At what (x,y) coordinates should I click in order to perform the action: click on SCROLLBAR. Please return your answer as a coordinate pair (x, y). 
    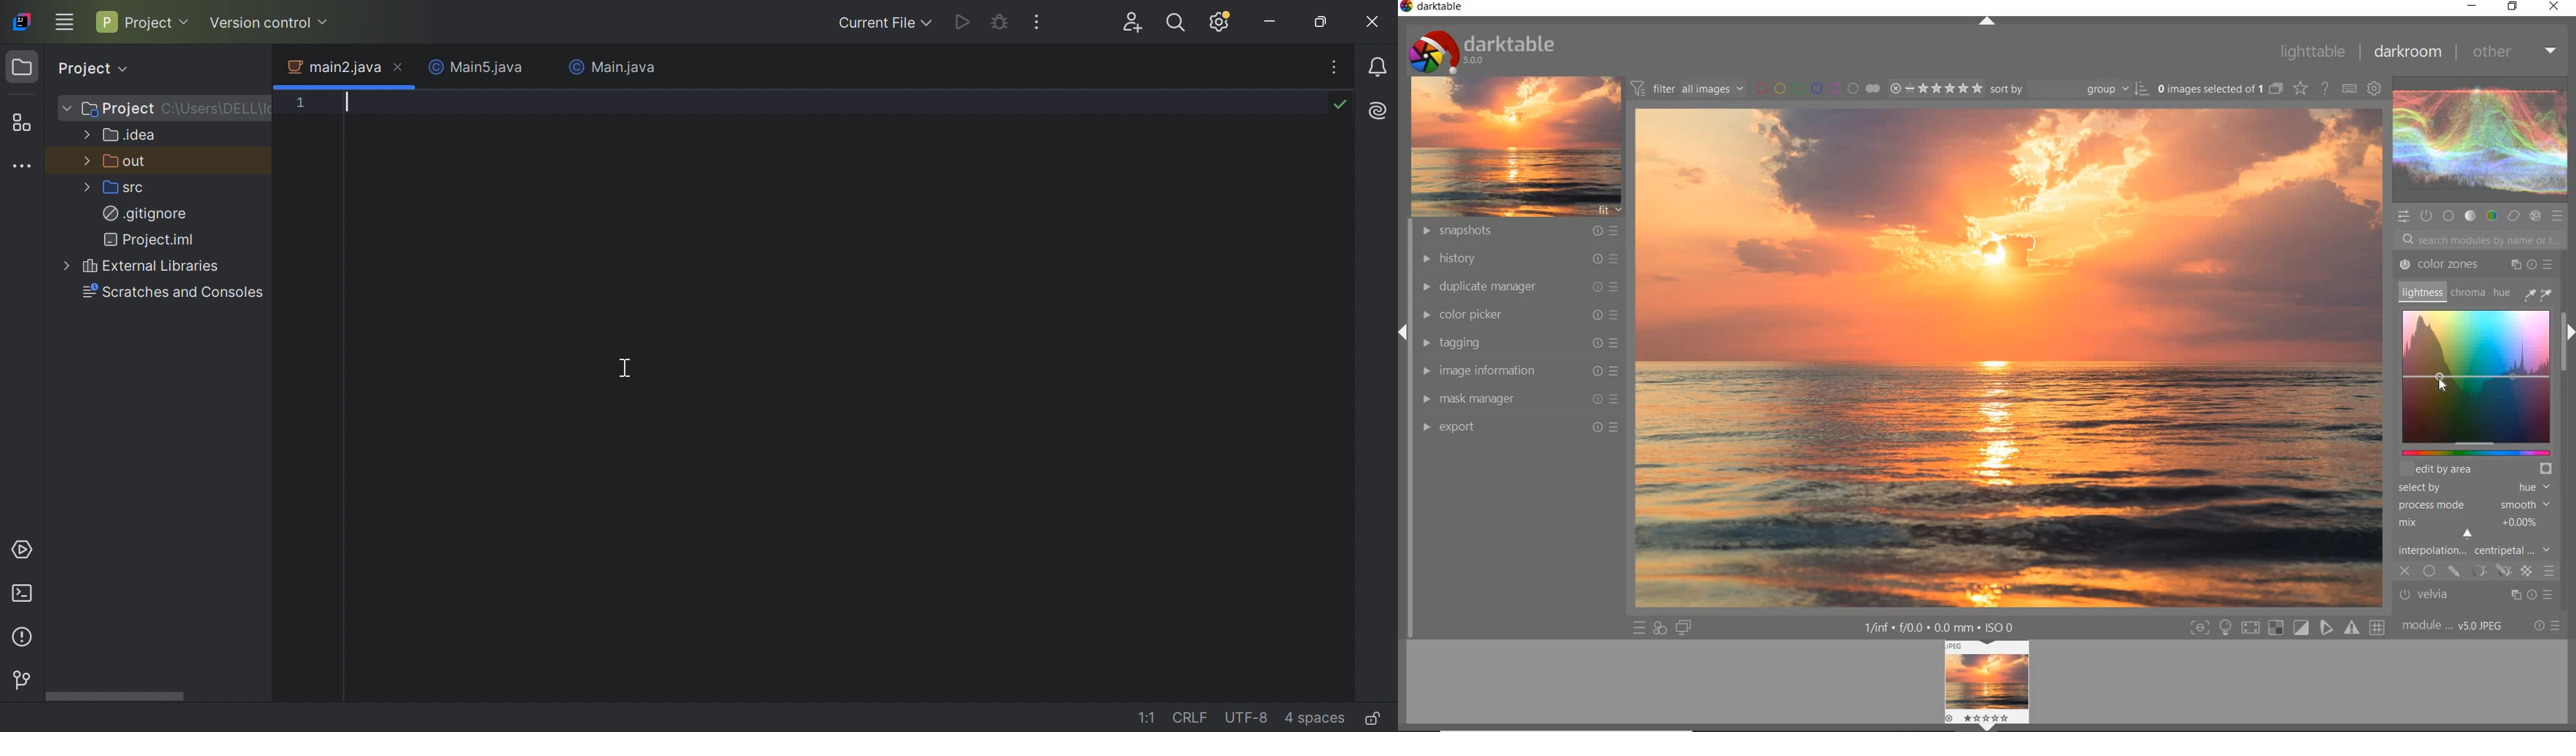
    Looking at the image, I should click on (2567, 285).